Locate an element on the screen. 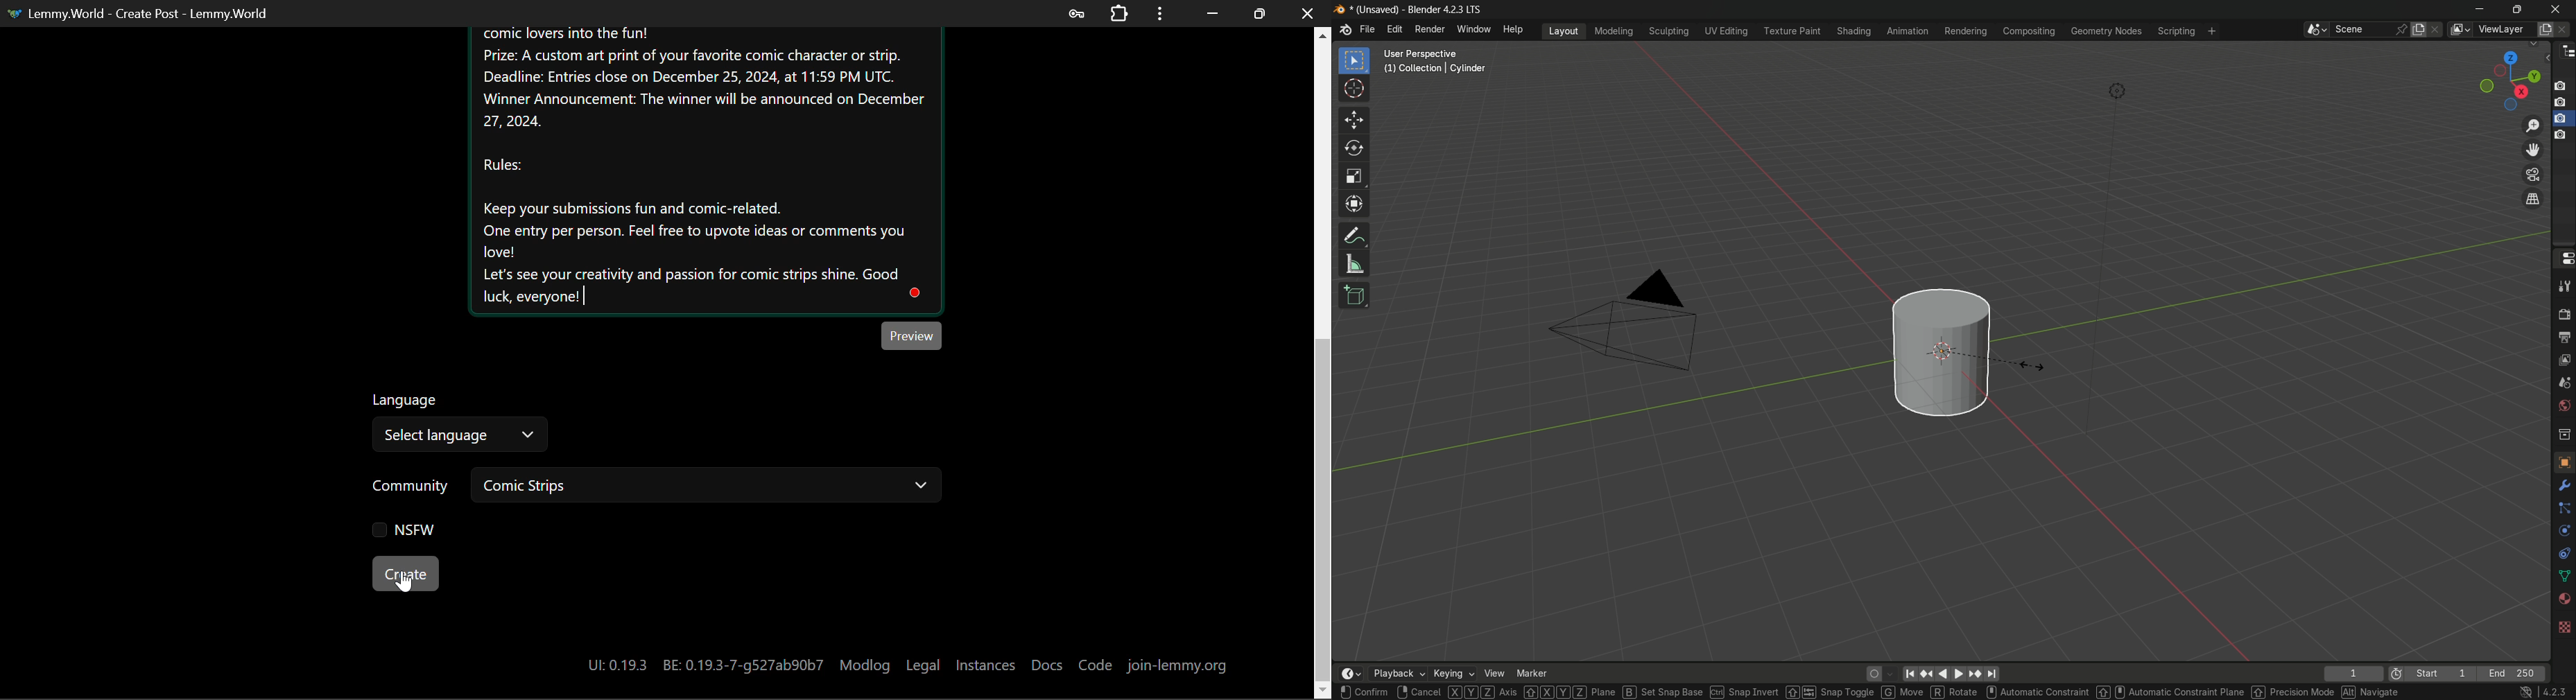 The width and height of the screenshot is (2576, 700). layer 1 is located at coordinates (2563, 86).